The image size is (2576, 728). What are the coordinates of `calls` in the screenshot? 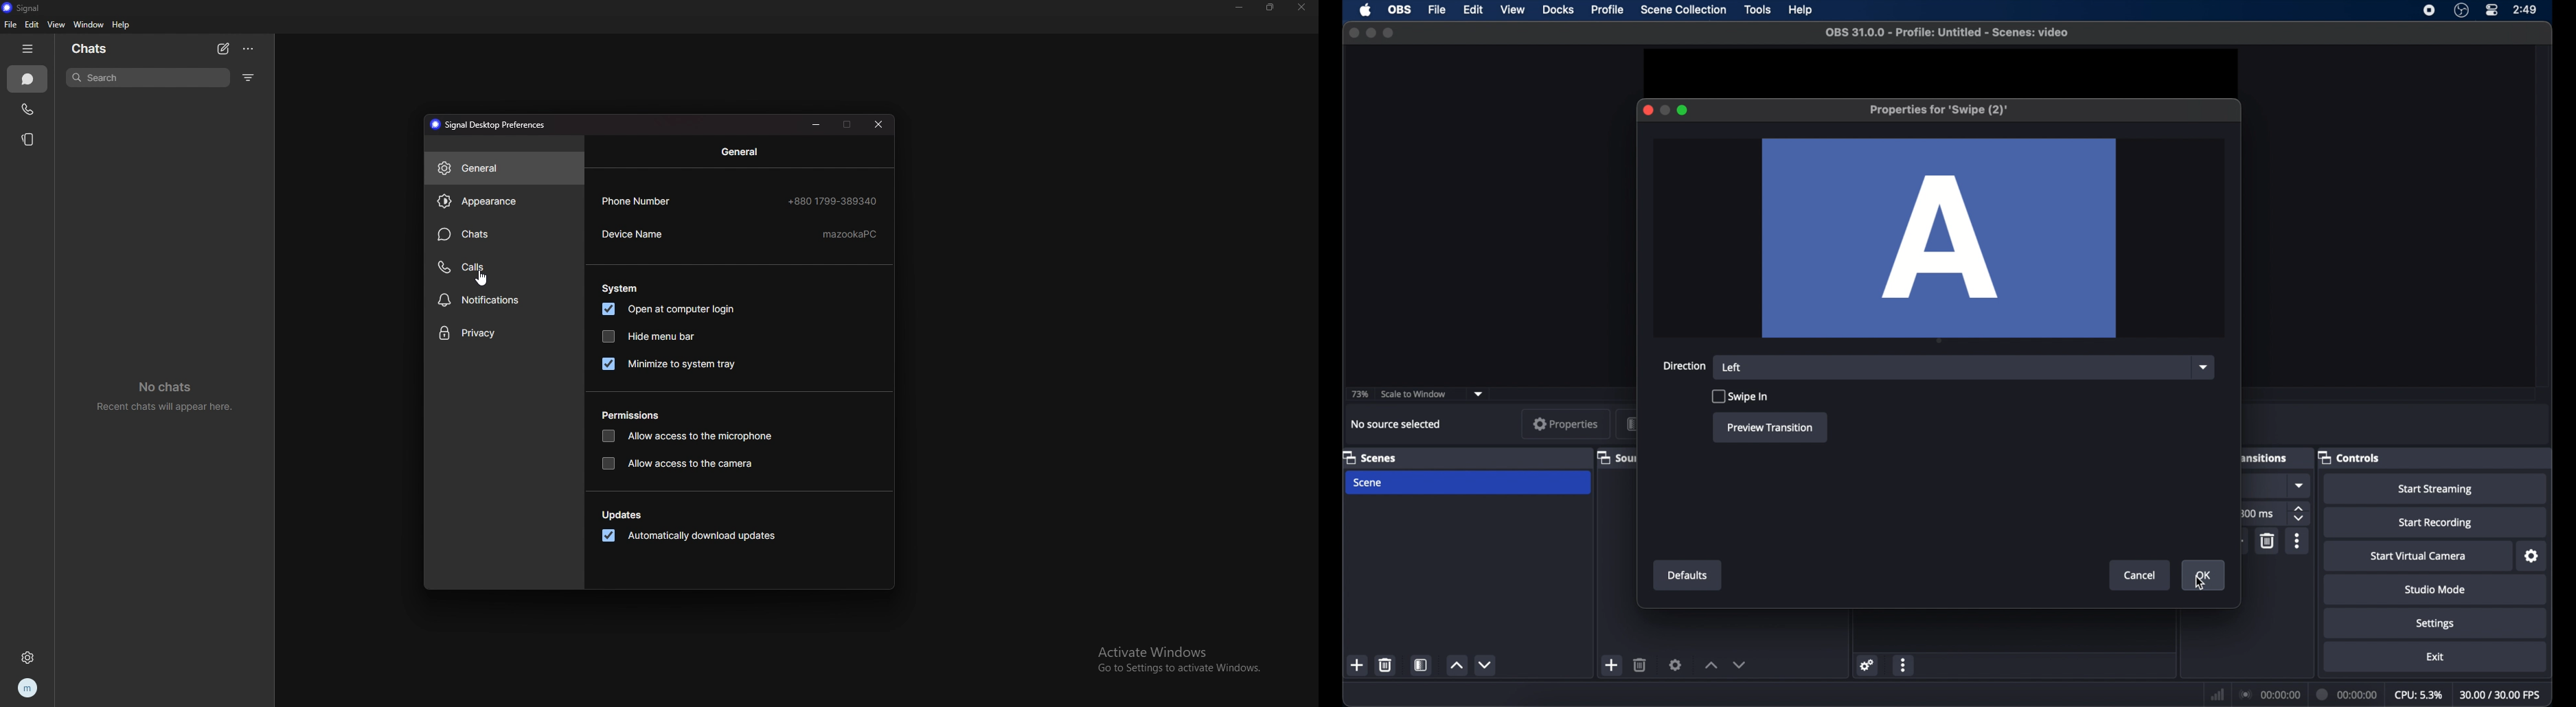 It's located at (505, 267).